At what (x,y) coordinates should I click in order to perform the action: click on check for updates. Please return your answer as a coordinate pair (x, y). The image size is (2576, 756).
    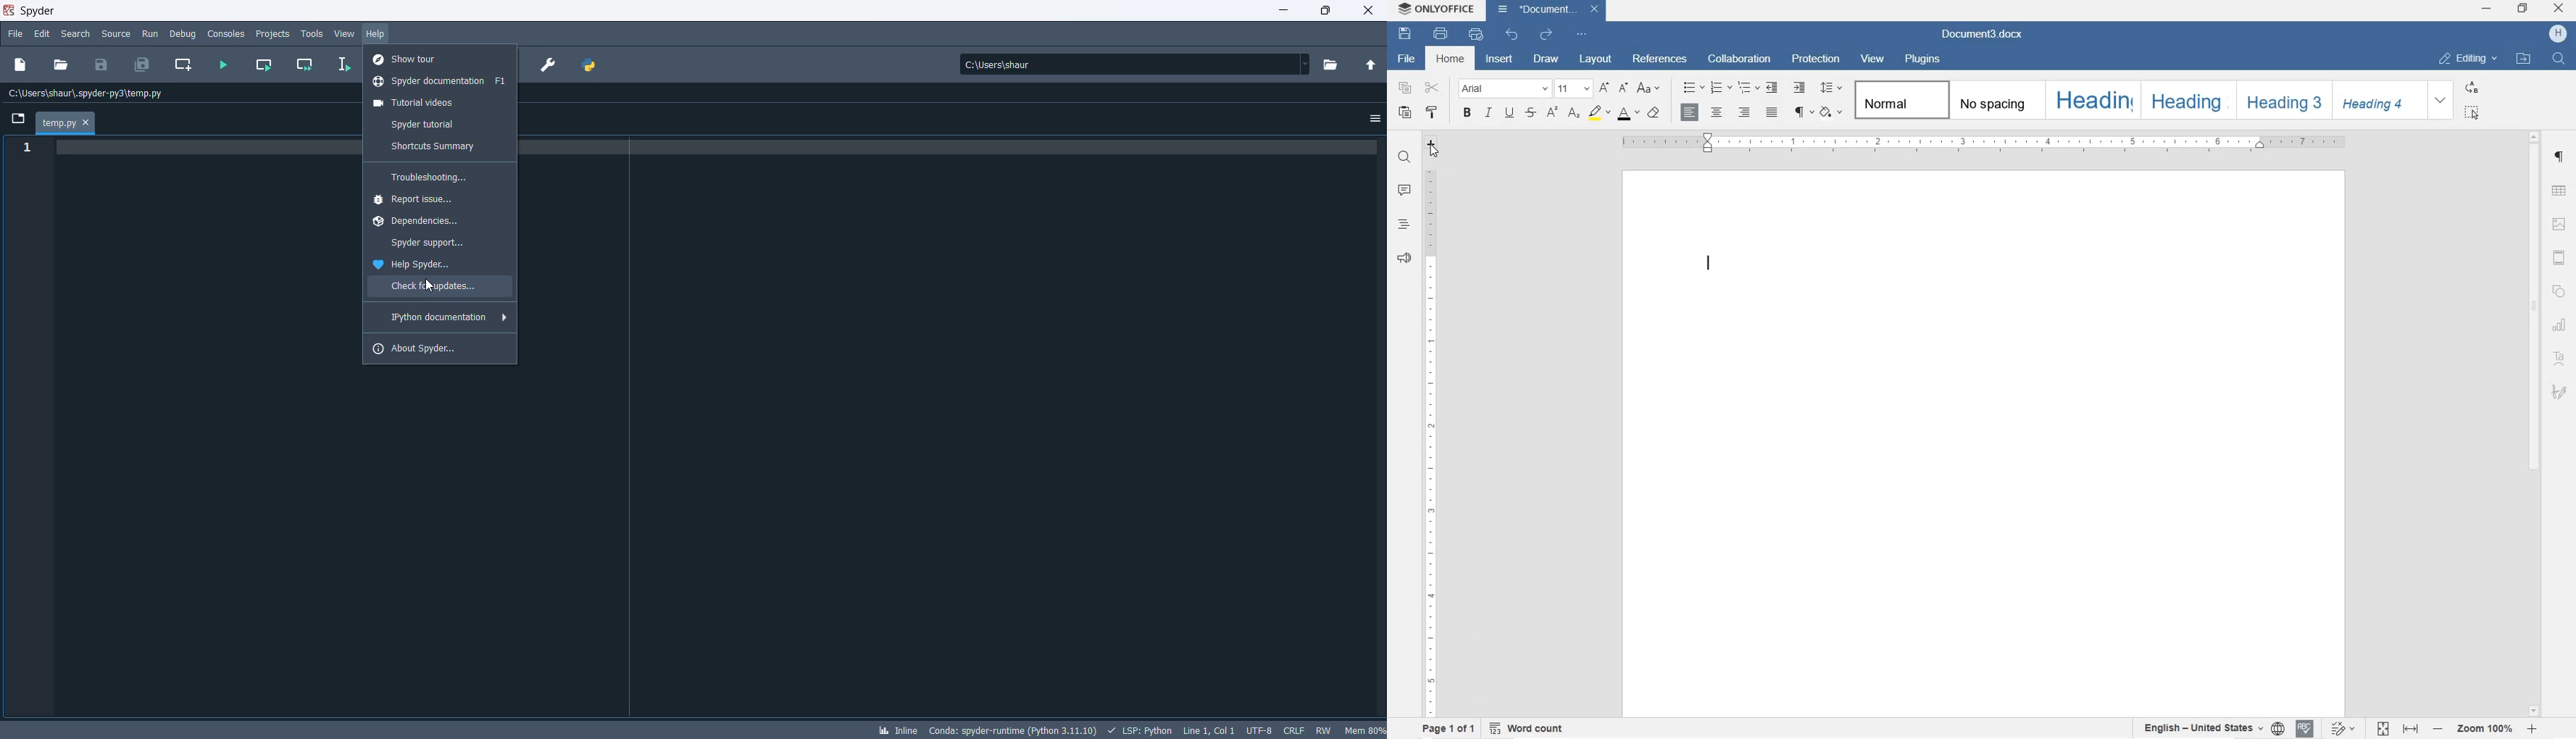
    Looking at the image, I should click on (438, 288).